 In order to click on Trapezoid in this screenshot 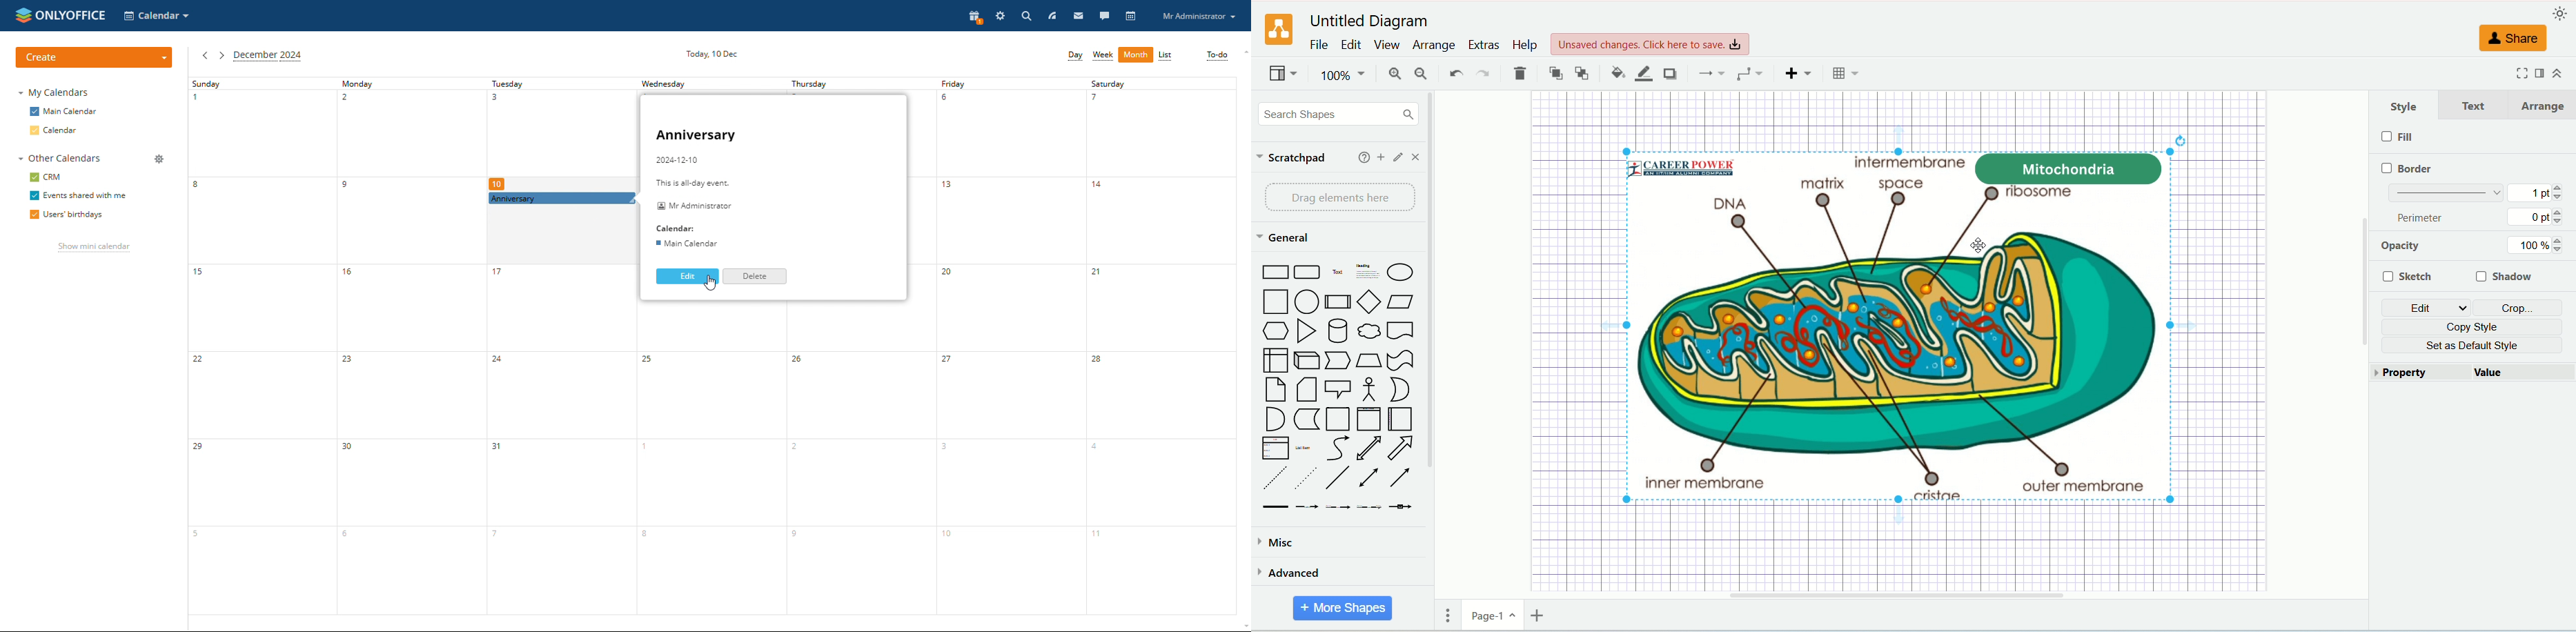, I will do `click(1368, 362)`.